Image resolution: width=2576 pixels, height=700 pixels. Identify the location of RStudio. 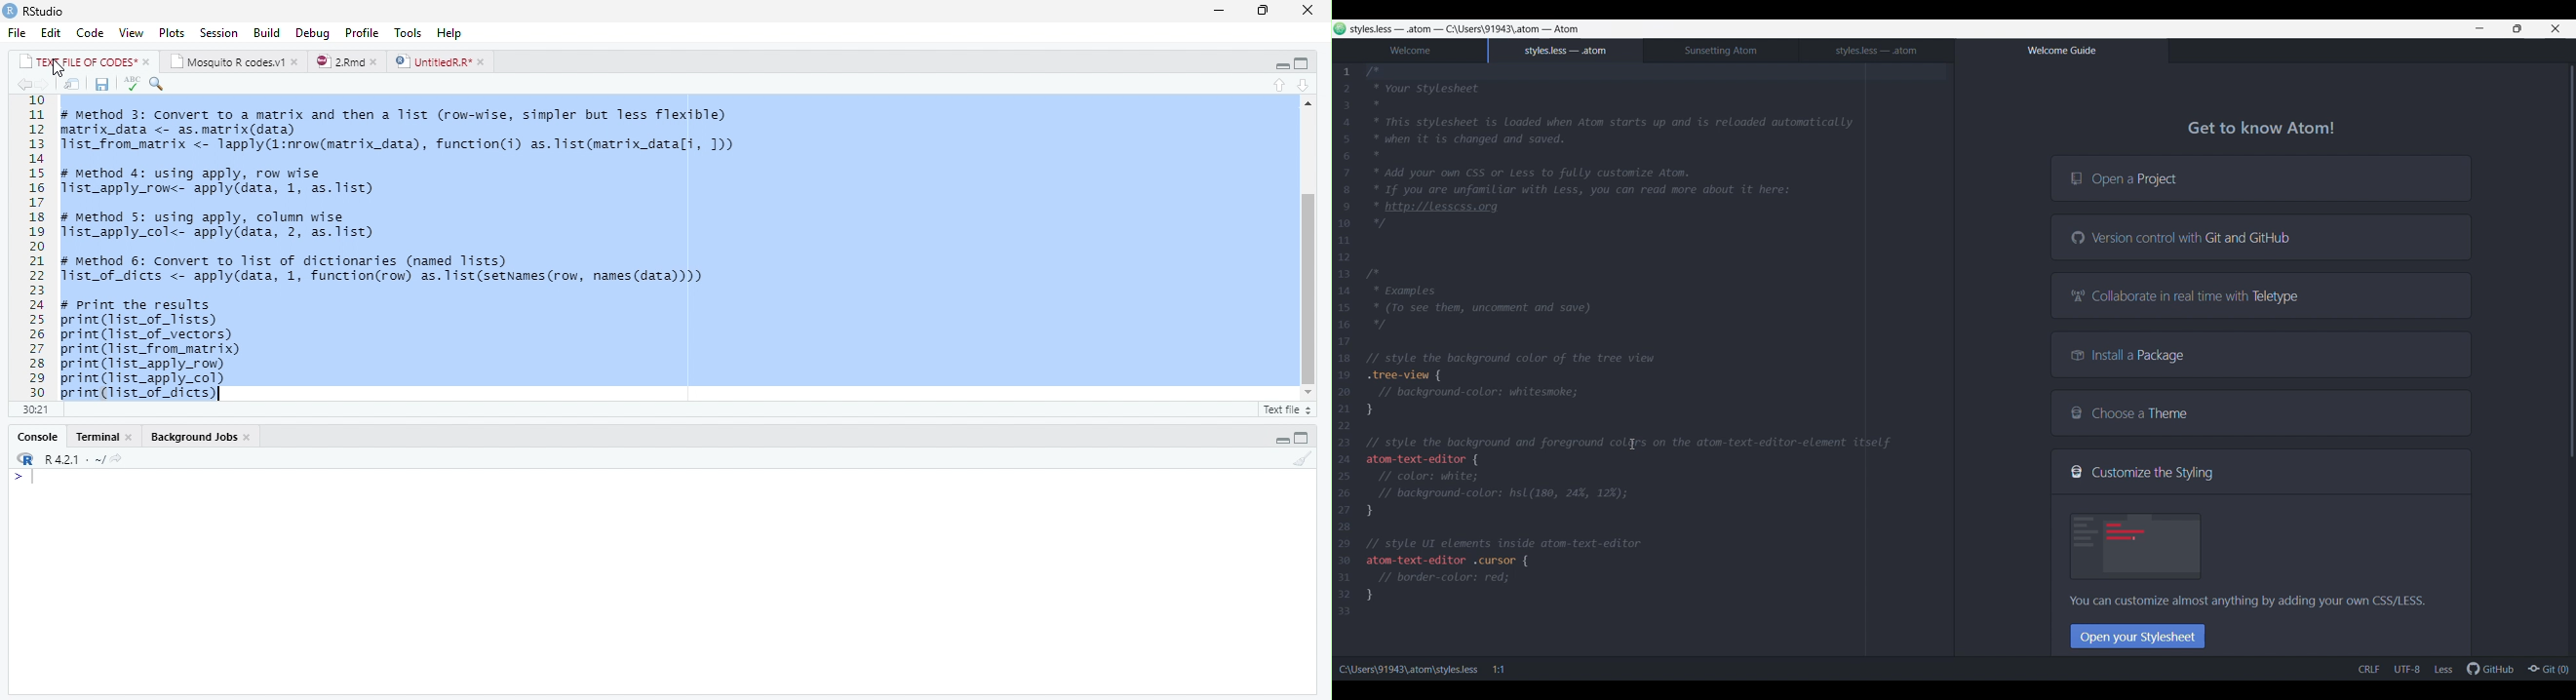
(35, 11).